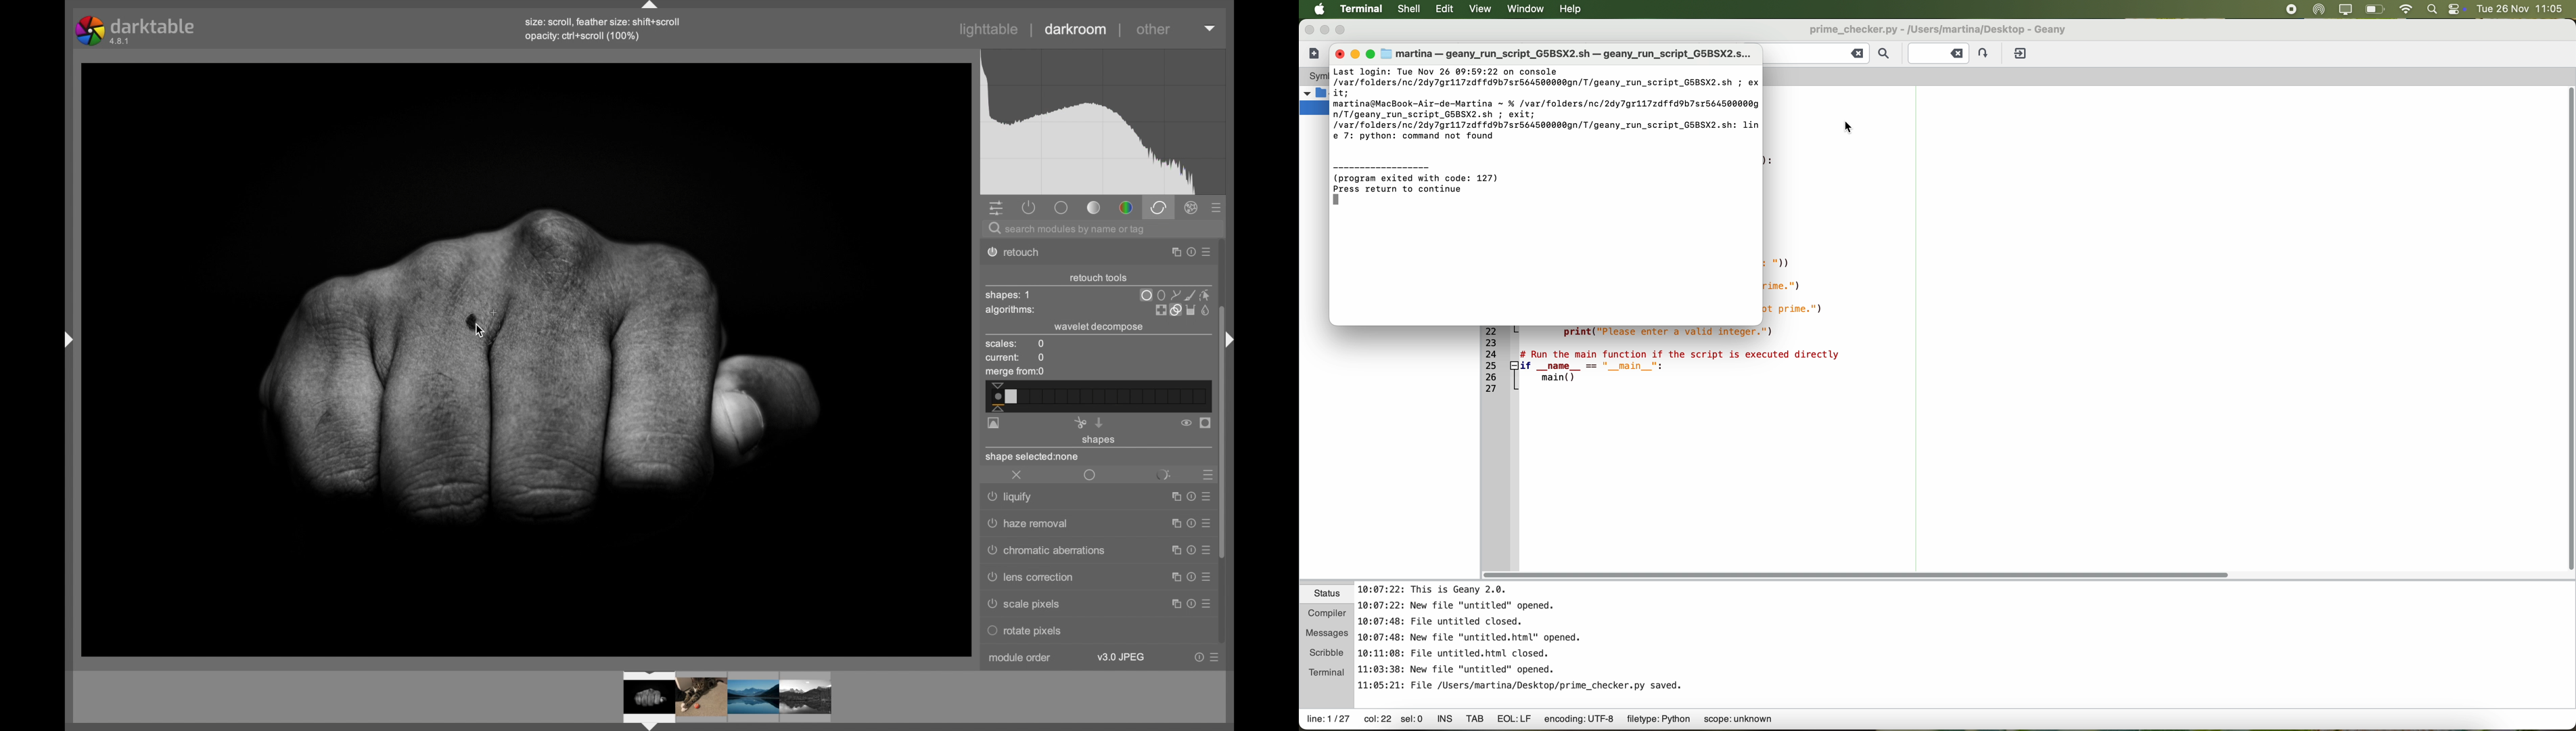 The width and height of the screenshot is (2576, 756). Describe the element at coordinates (1172, 603) in the screenshot. I see `maximize` at that location.